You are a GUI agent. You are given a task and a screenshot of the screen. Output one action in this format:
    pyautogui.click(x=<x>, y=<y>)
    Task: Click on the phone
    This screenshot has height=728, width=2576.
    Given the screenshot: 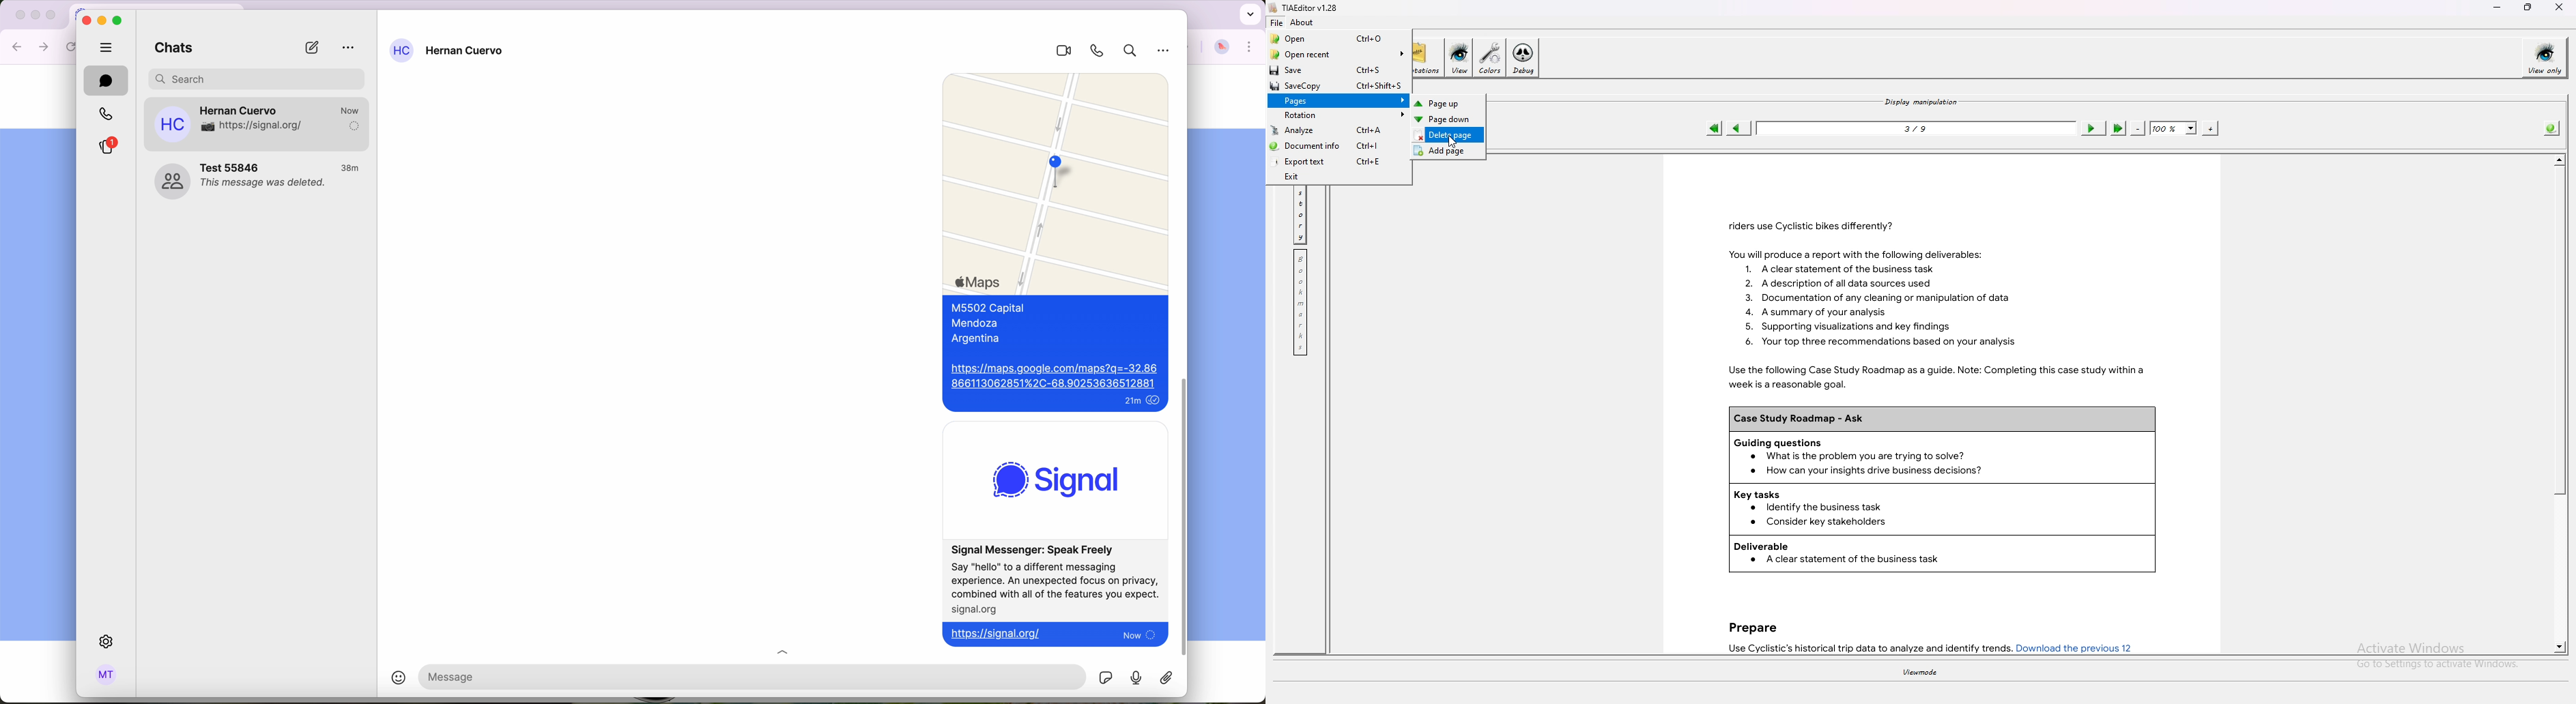 What is the action you would take?
    pyautogui.click(x=1094, y=51)
    